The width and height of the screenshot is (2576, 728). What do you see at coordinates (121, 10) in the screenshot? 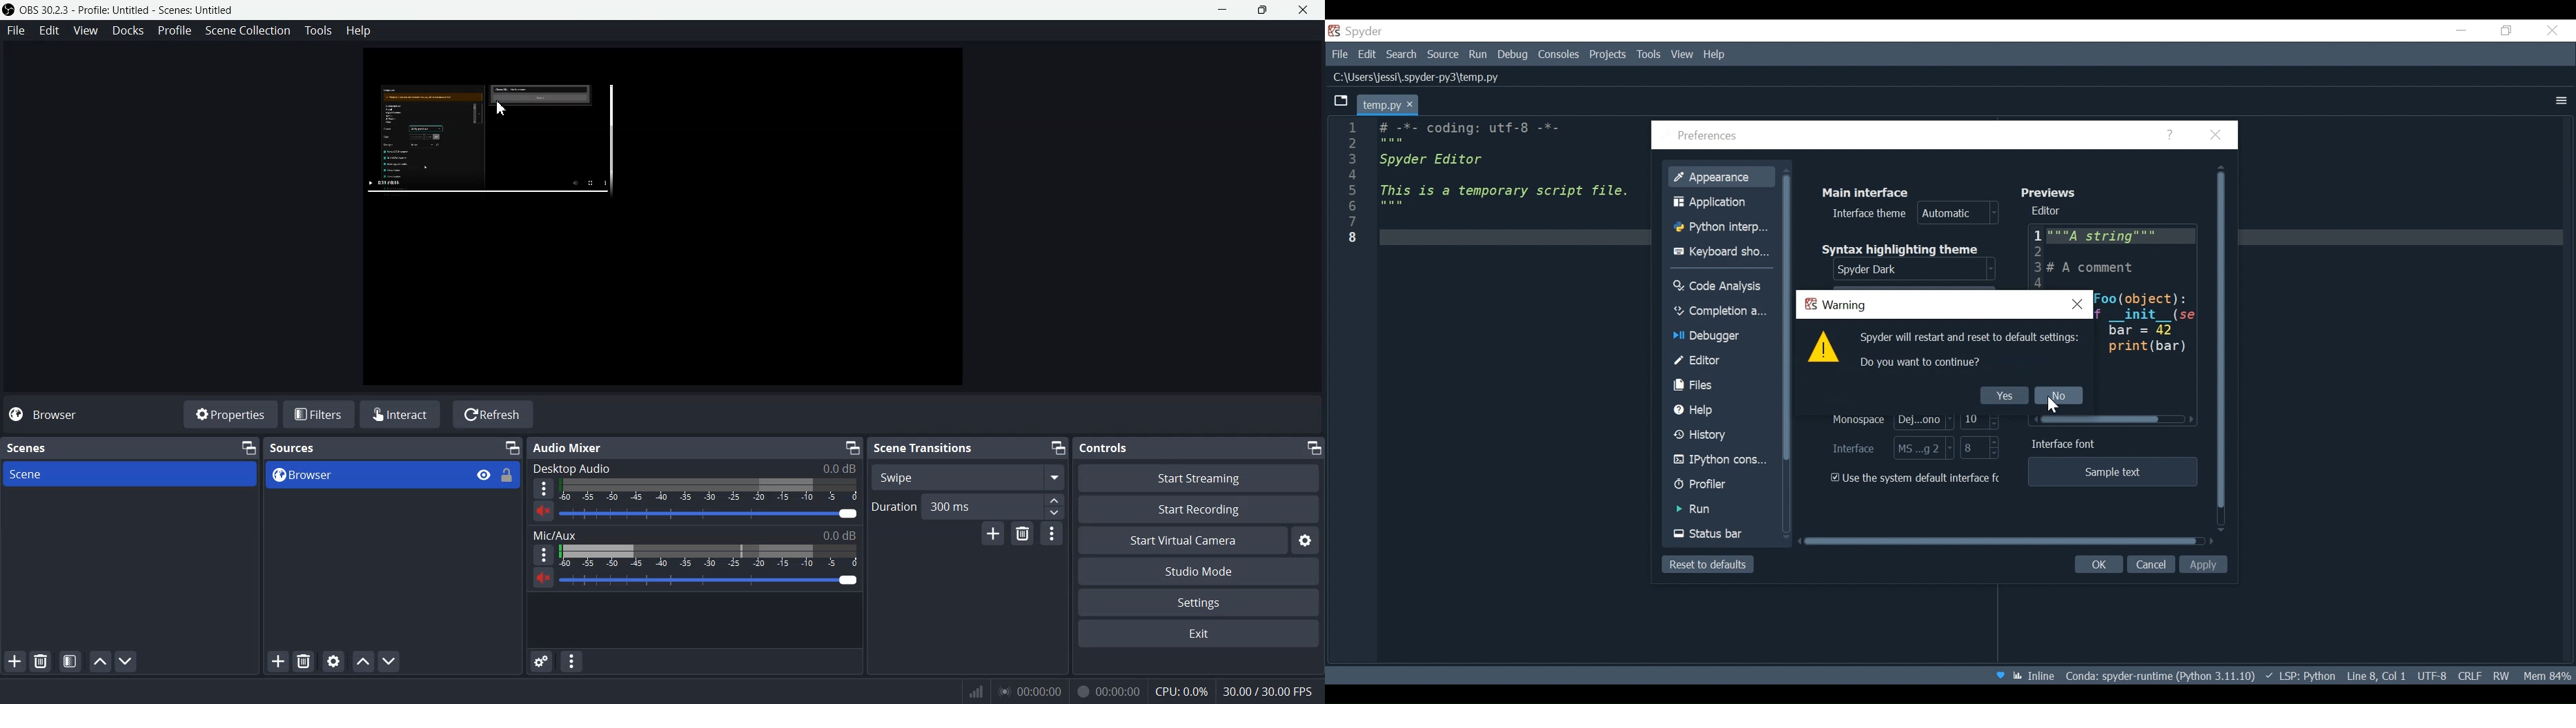
I see `OBS 30.2.3 - Profile: Untitled - Scenes: Untitled` at bounding box center [121, 10].